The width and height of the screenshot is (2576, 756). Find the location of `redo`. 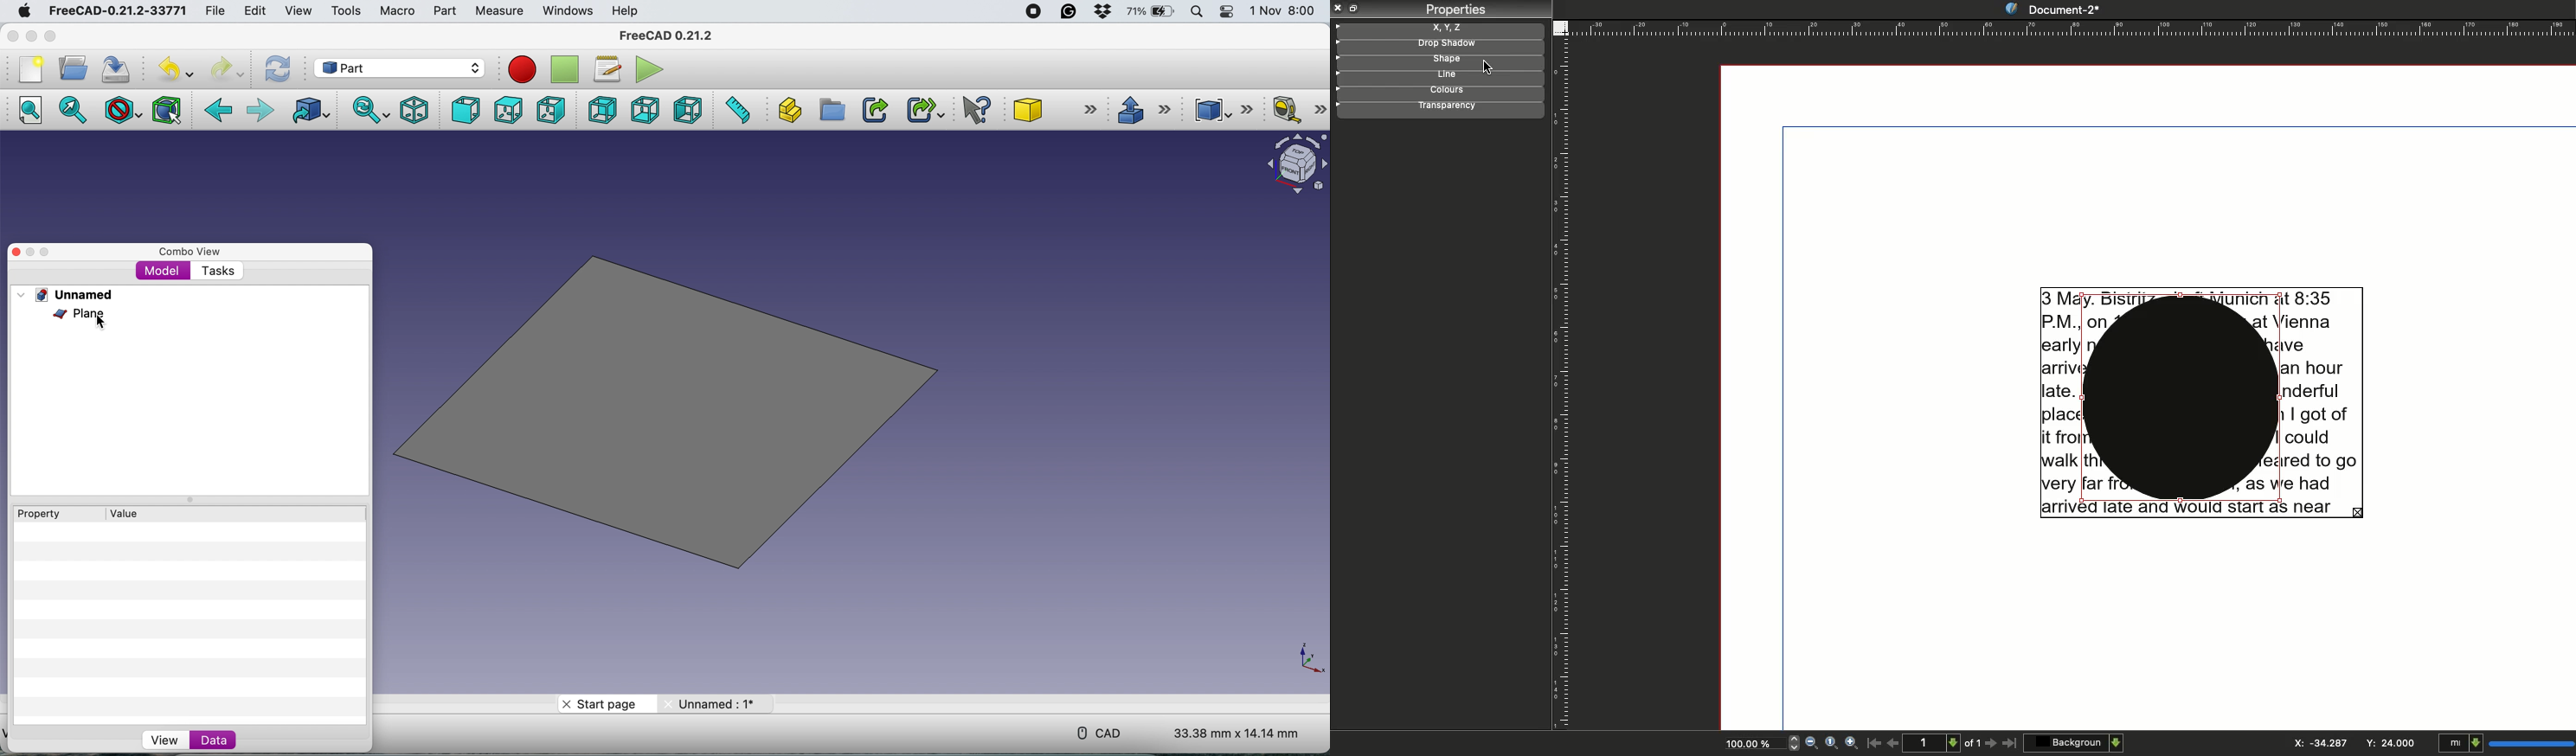

redo is located at coordinates (228, 73).